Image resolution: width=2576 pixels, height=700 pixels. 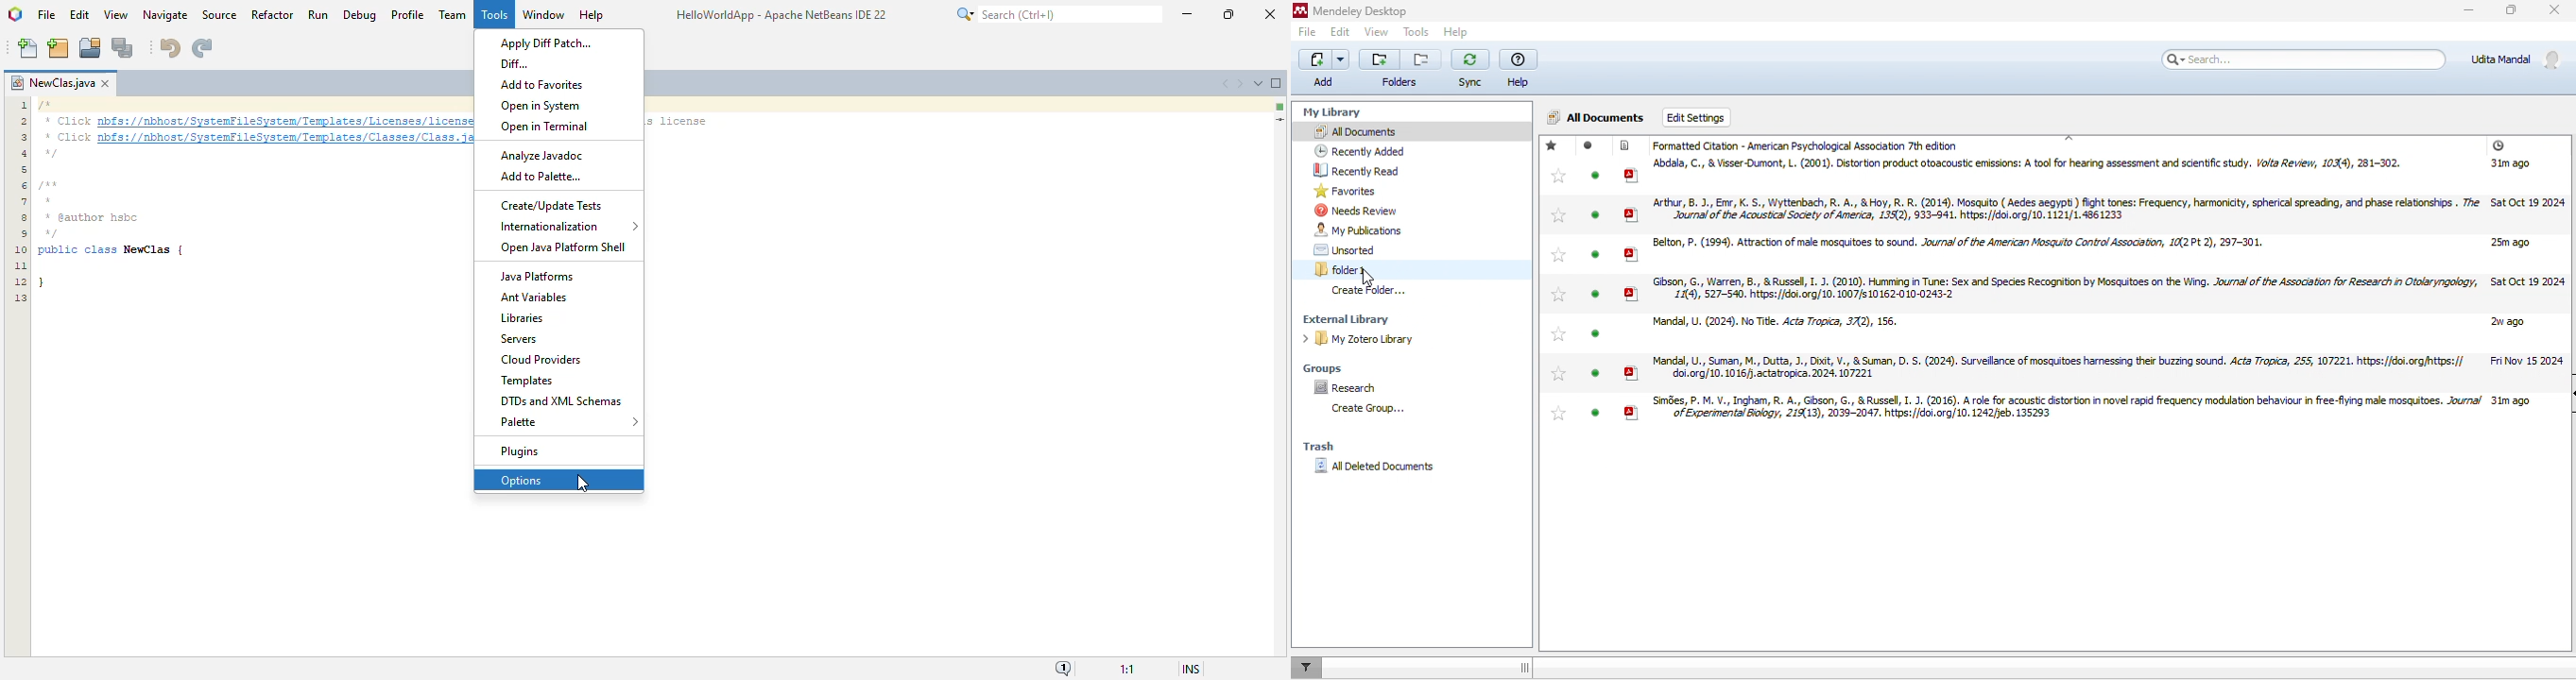 What do you see at coordinates (2093, 372) in the screenshot?
I see `research articles` at bounding box center [2093, 372].